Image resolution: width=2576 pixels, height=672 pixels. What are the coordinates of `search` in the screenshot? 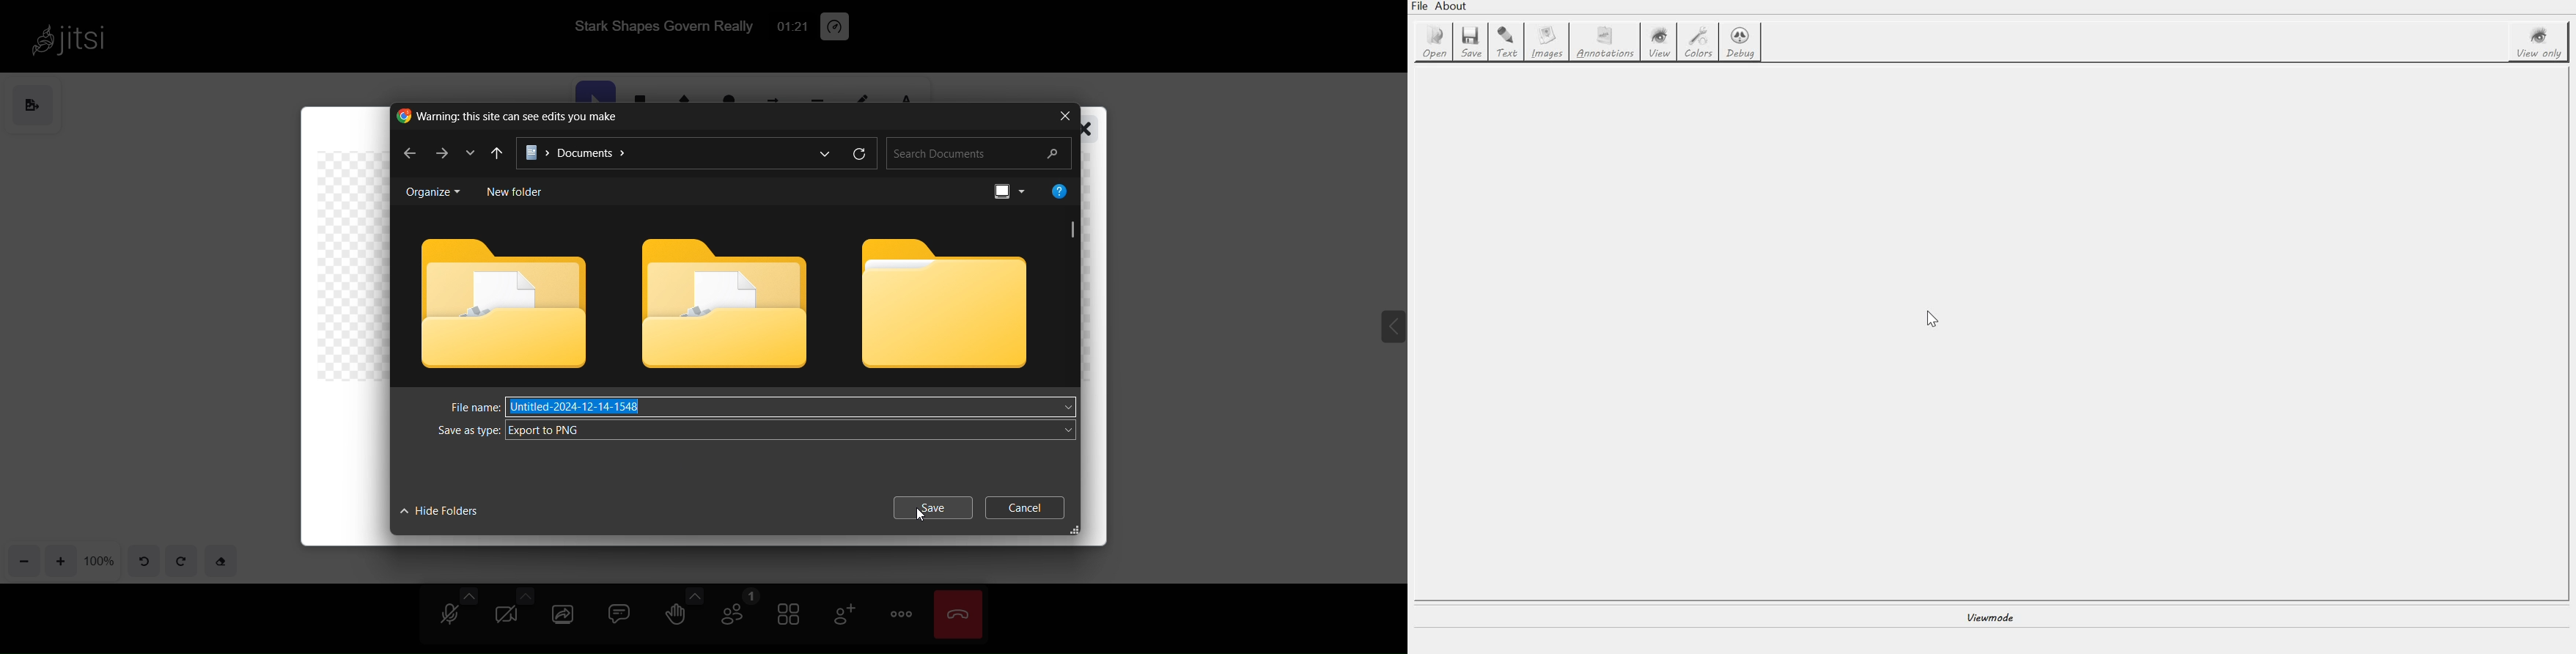 It's located at (980, 154).